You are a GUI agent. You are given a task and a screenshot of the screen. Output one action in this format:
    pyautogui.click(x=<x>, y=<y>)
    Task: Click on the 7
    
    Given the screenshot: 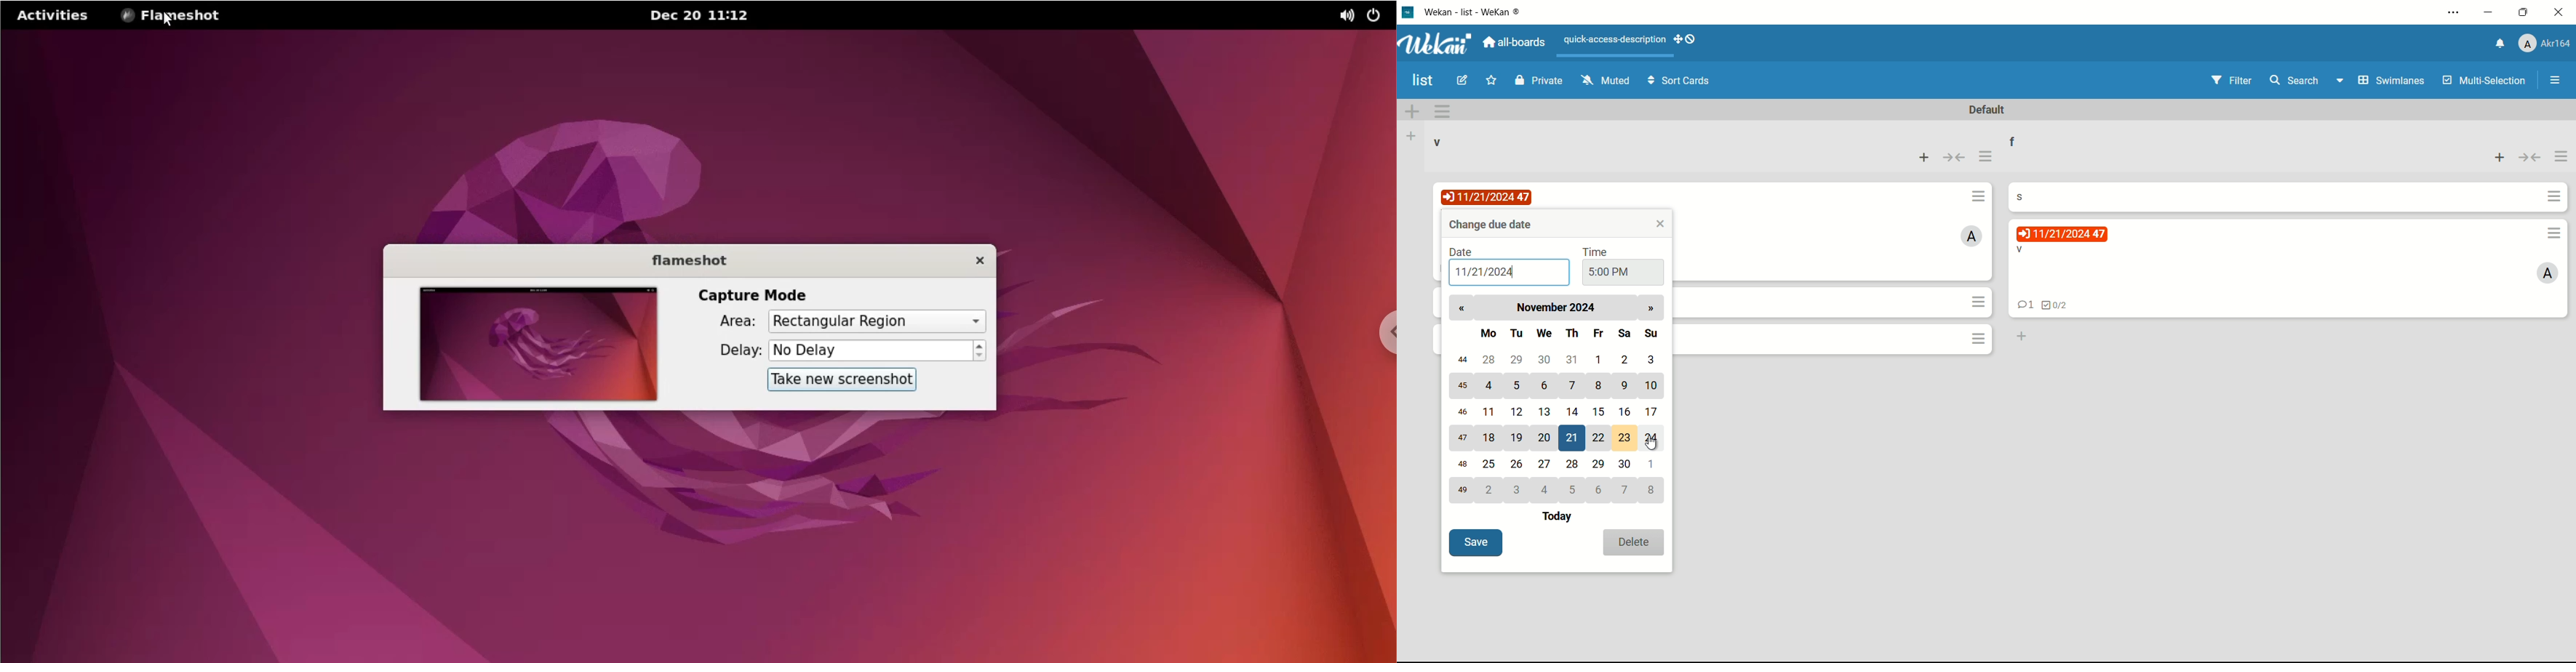 What is the action you would take?
    pyautogui.click(x=1626, y=490)
    